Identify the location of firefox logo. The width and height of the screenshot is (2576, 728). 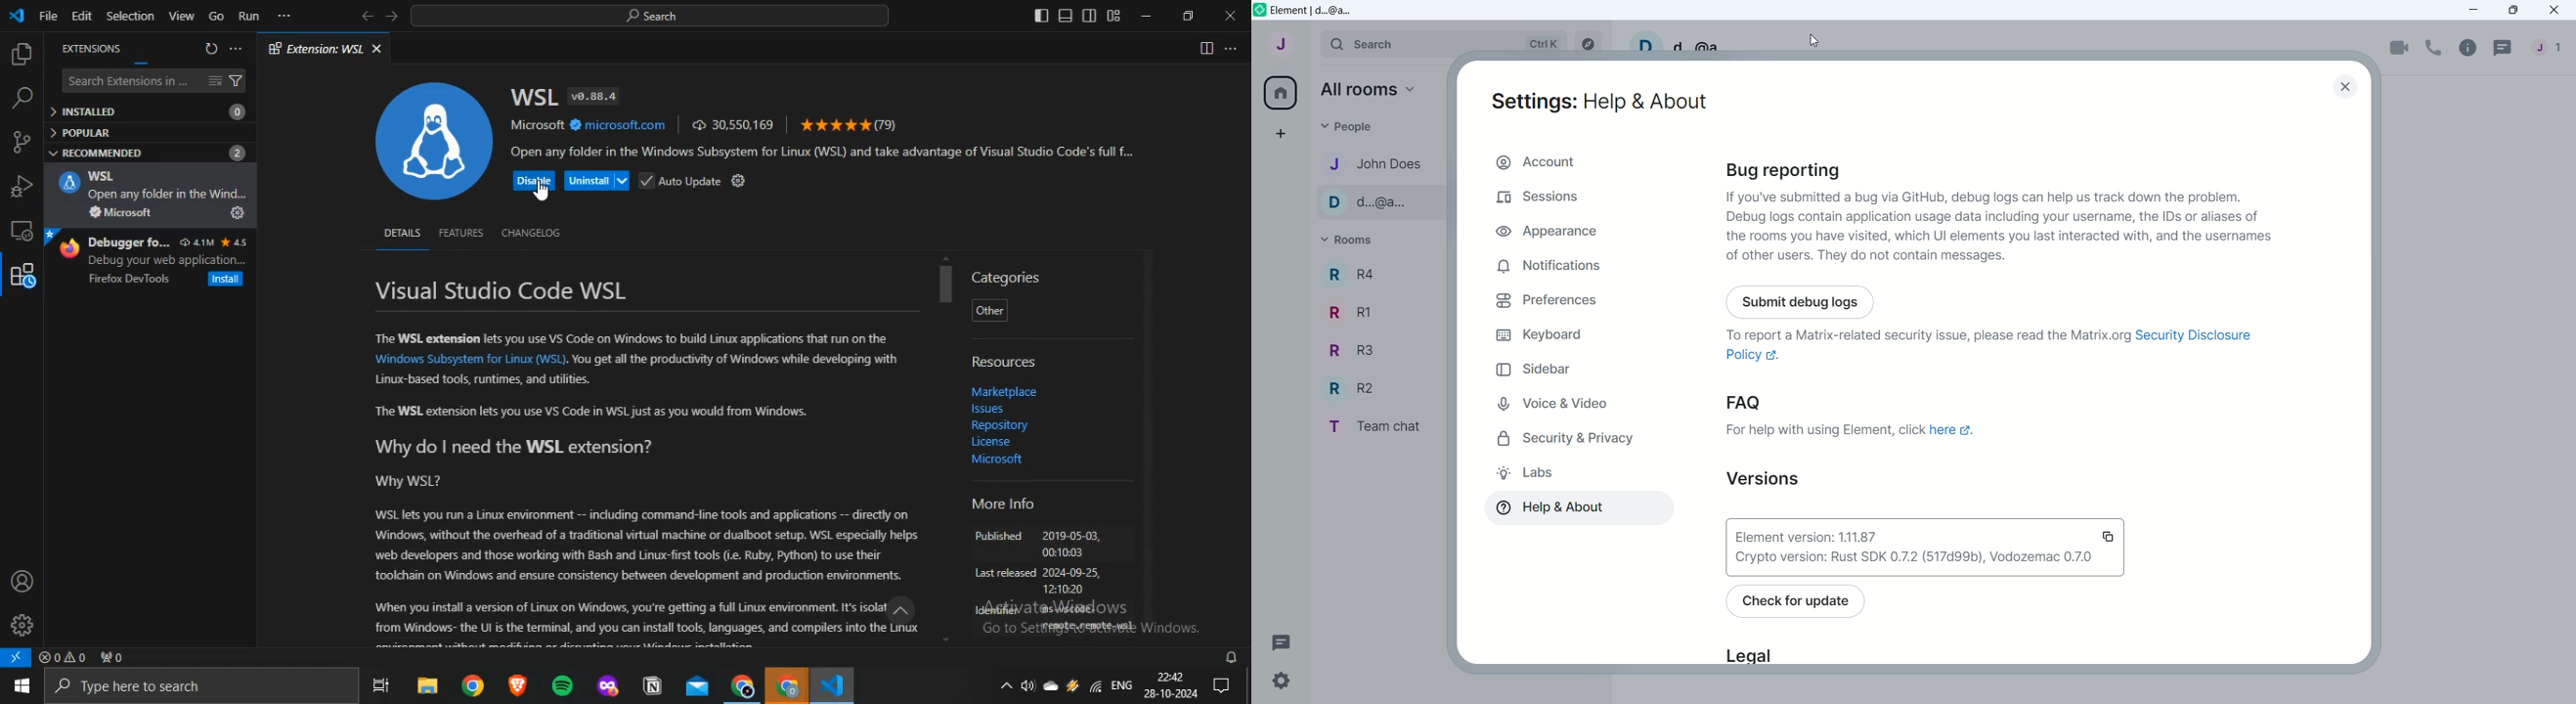
(67, 247).